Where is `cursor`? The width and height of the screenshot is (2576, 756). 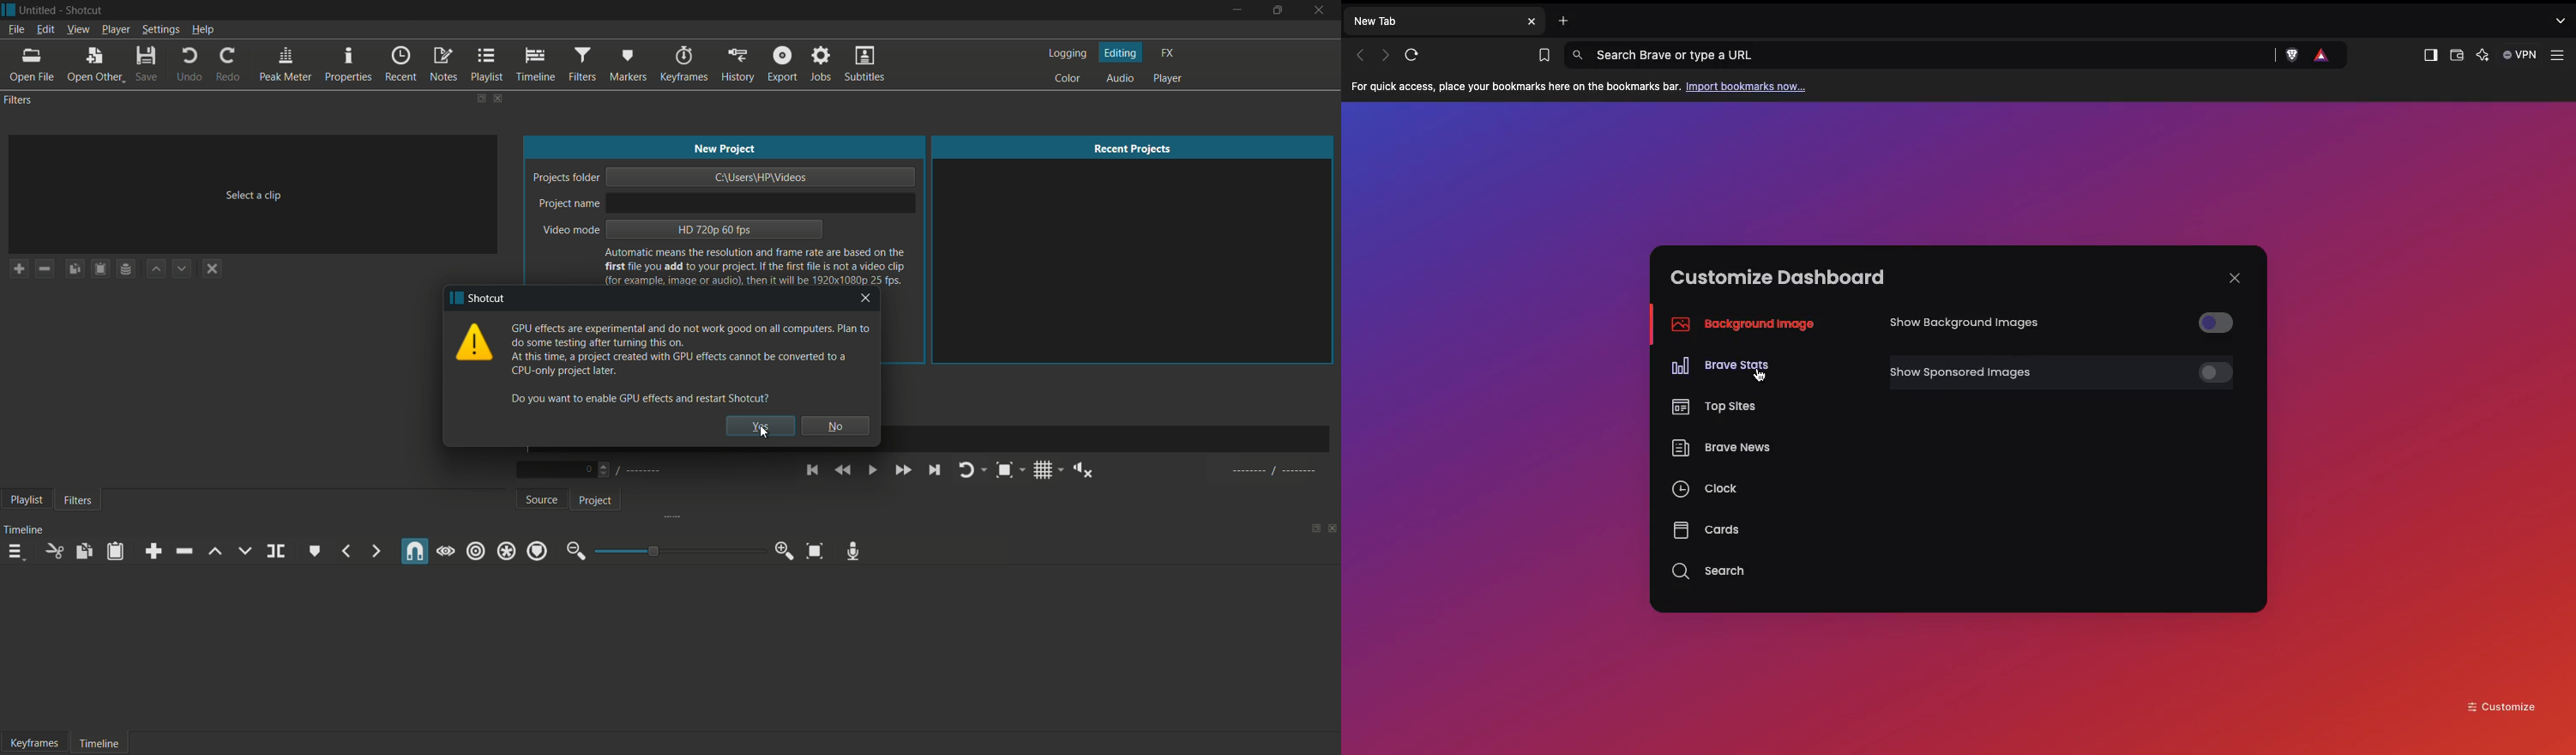
cursor is located at coordinates (764, 432).